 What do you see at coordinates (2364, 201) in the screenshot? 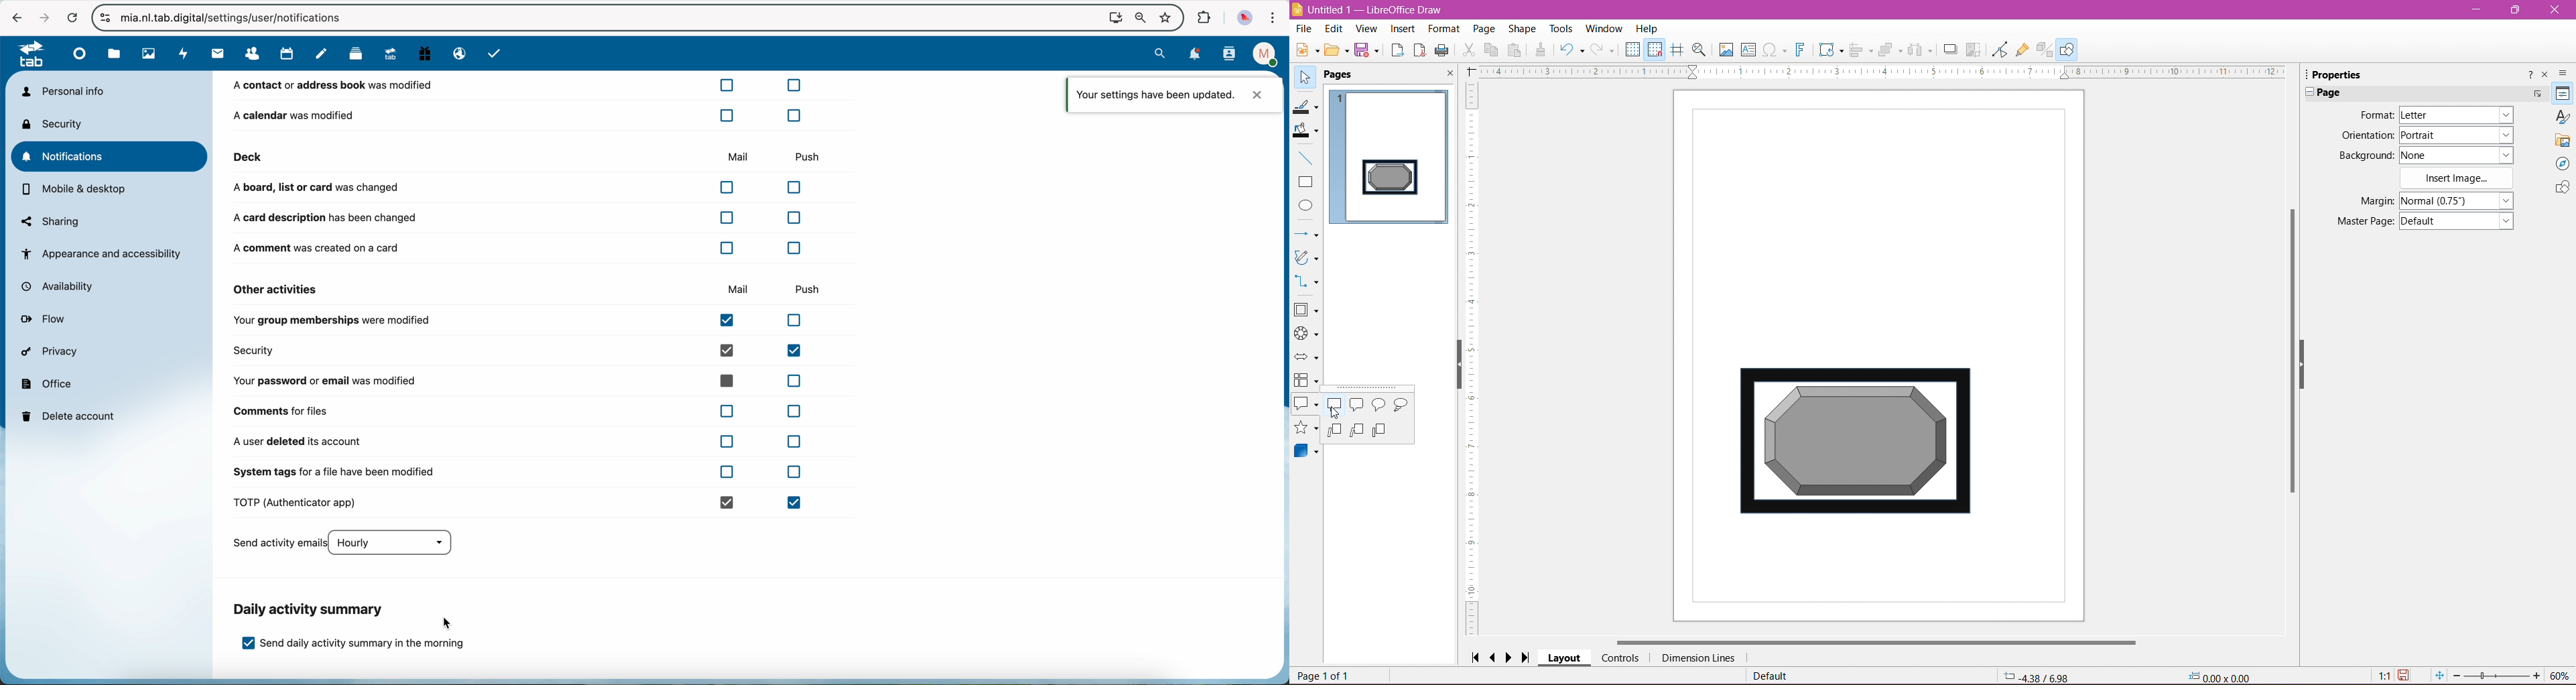
I see `Margin` at bounding box center [2364, 201].